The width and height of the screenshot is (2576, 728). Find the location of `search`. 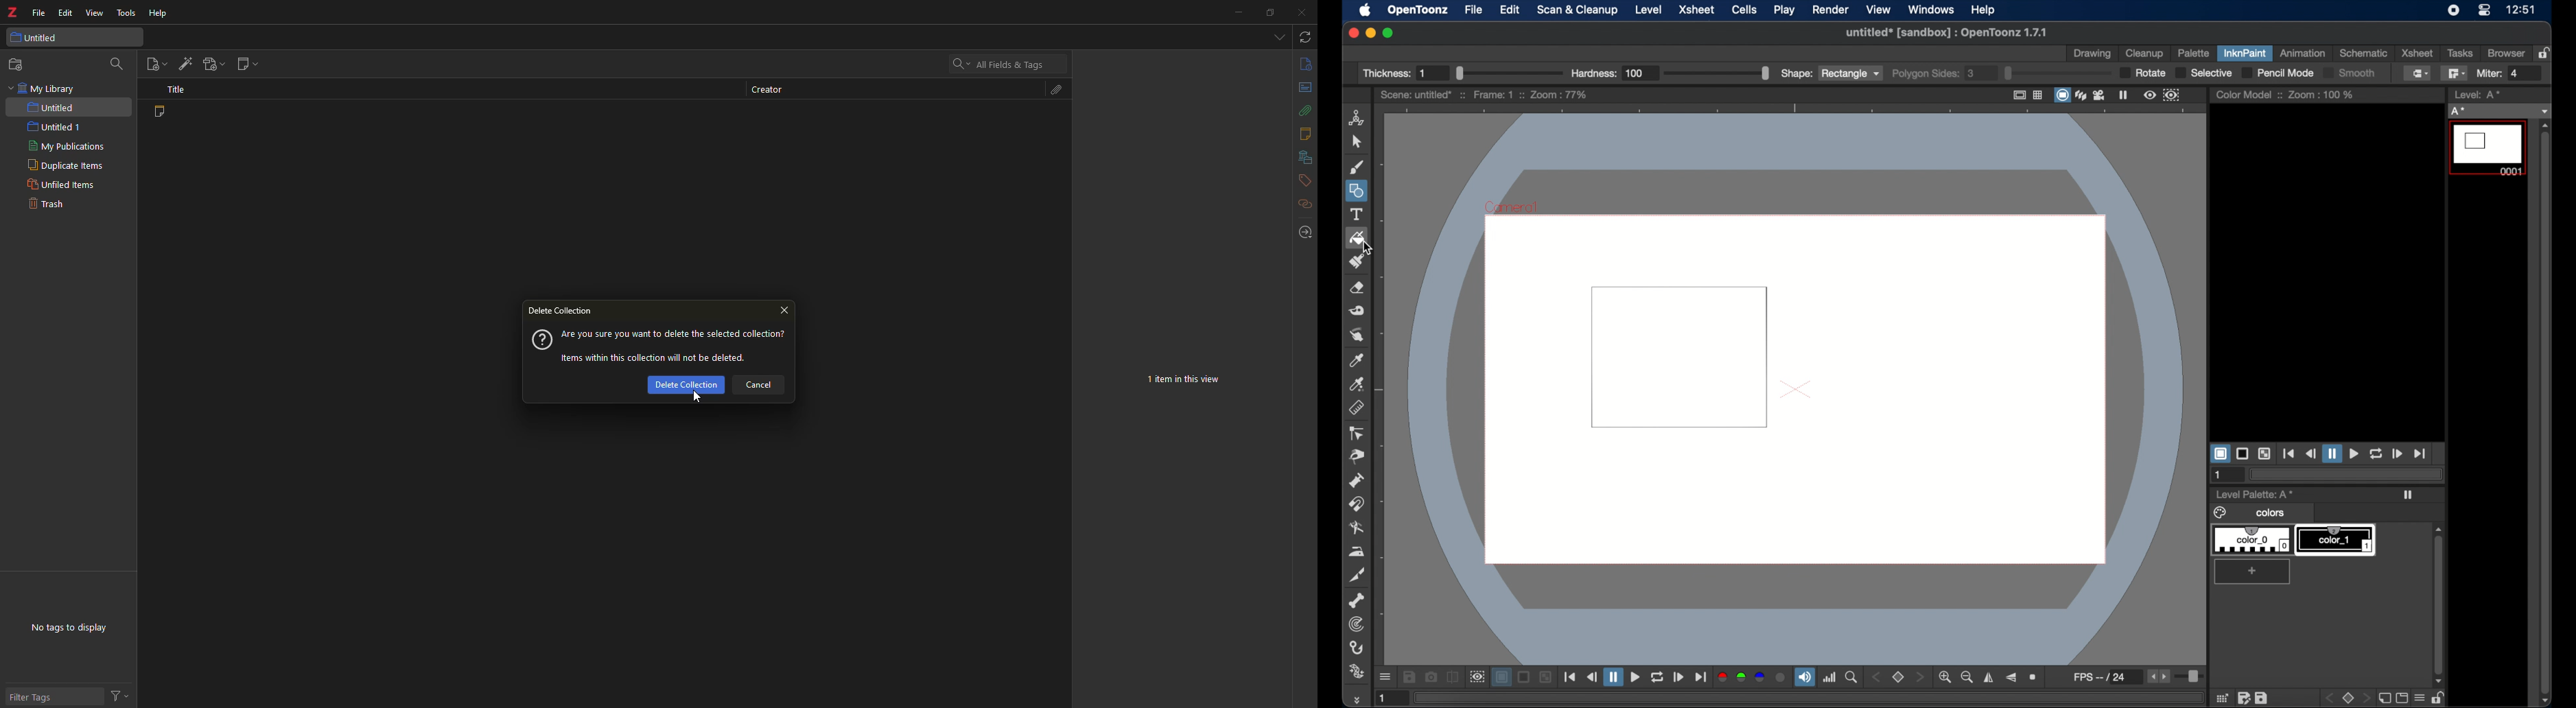

search is located at coordinates (1000, 66).